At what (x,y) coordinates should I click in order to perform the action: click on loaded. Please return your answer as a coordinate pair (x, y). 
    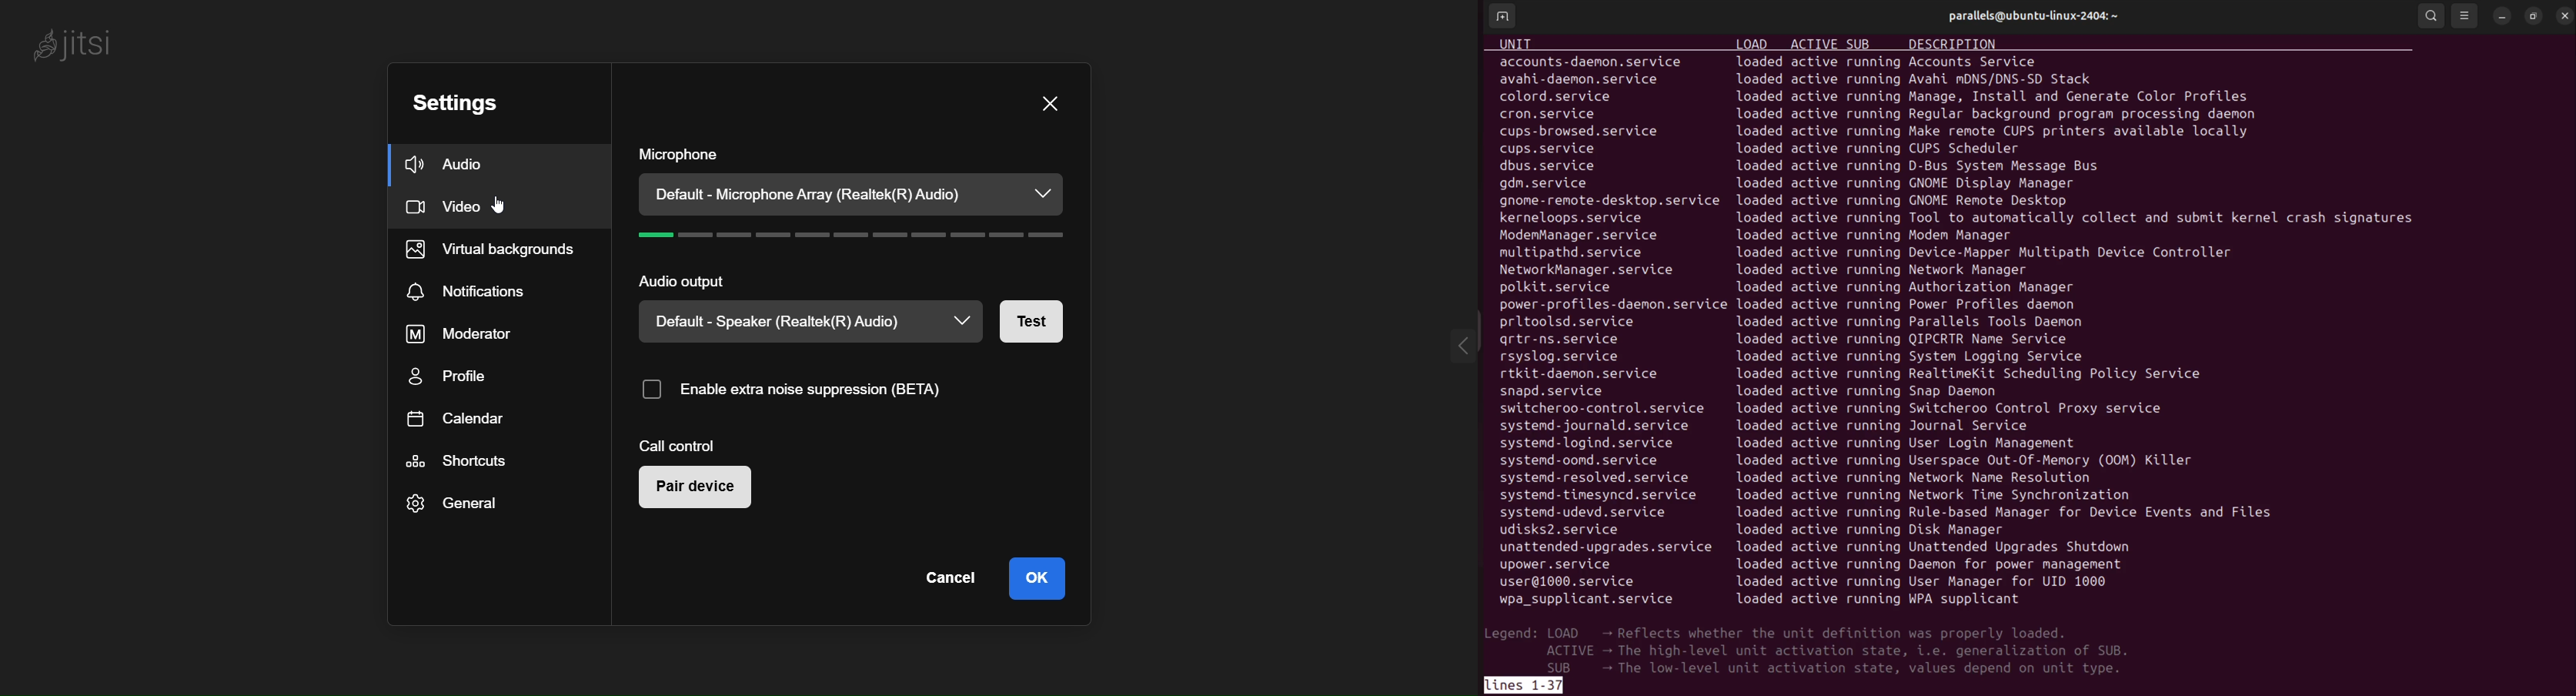
    Looking at the image, I should click on (1761, 461).